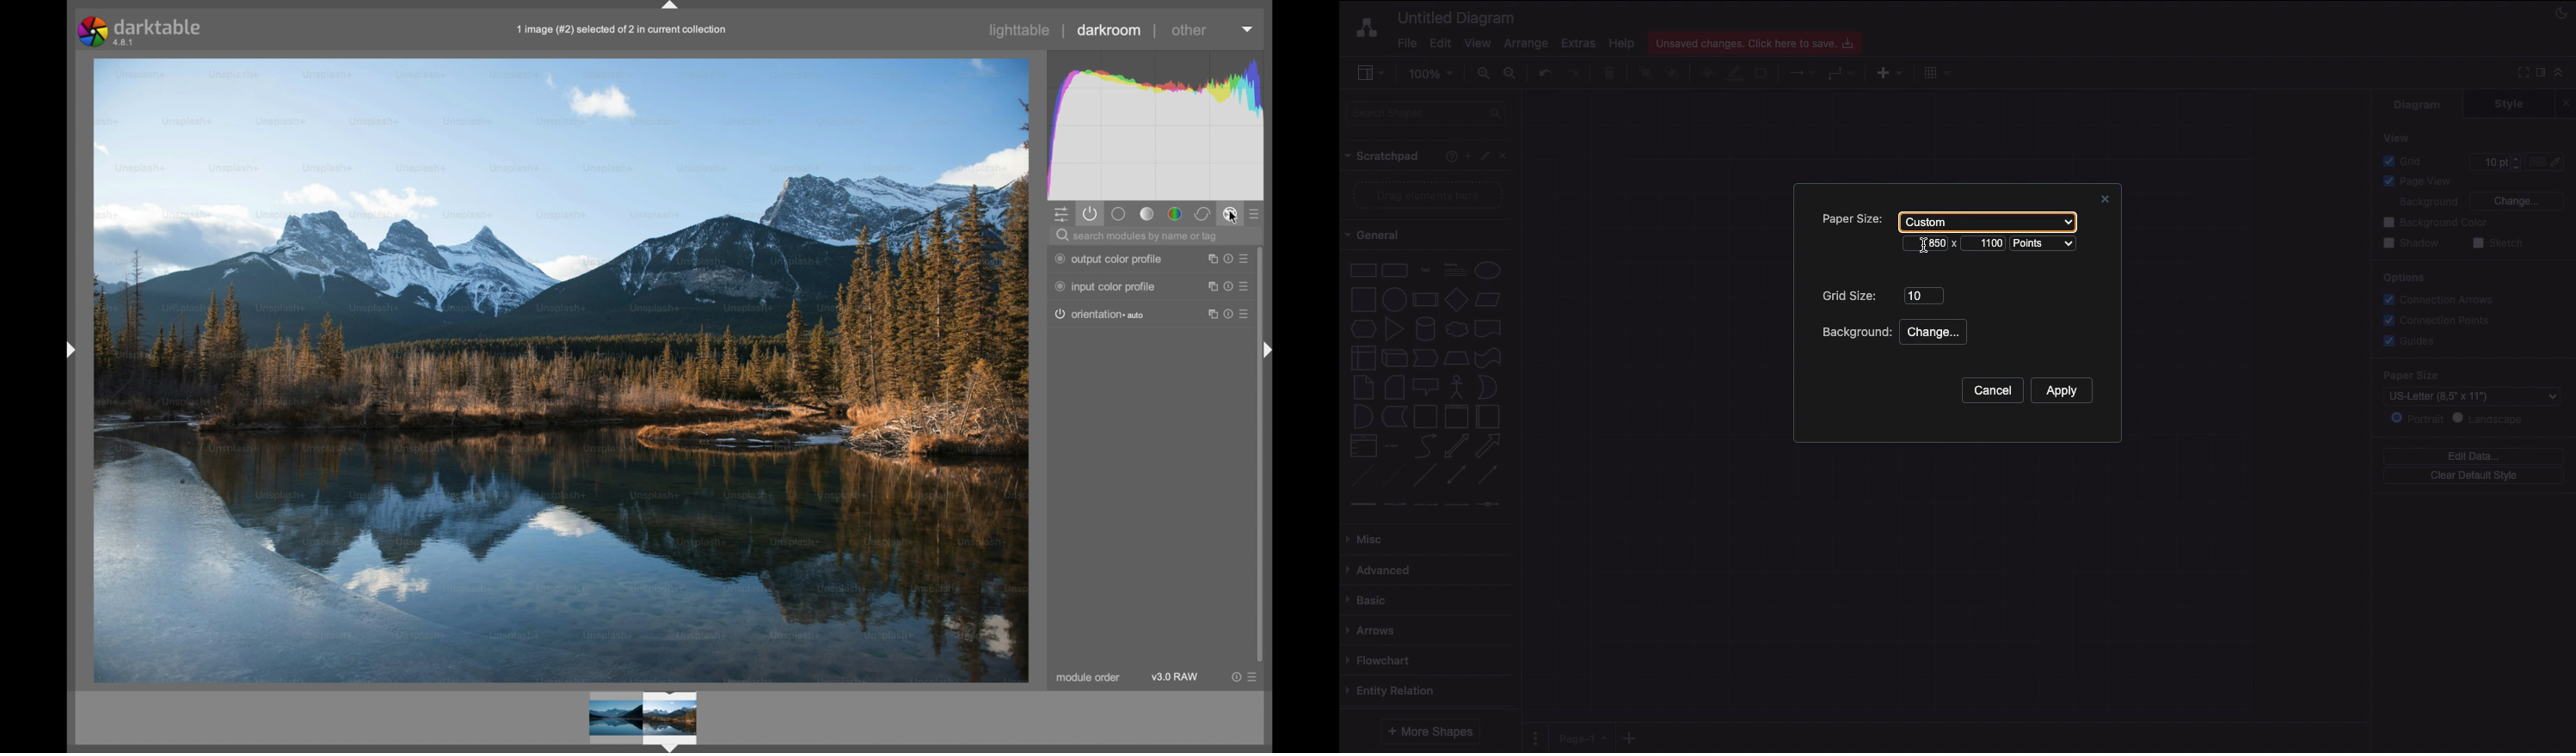  What do you see at coordinates (1675, 72) in the screenshot?
I see `To back` at bounding box center [1675, 72].